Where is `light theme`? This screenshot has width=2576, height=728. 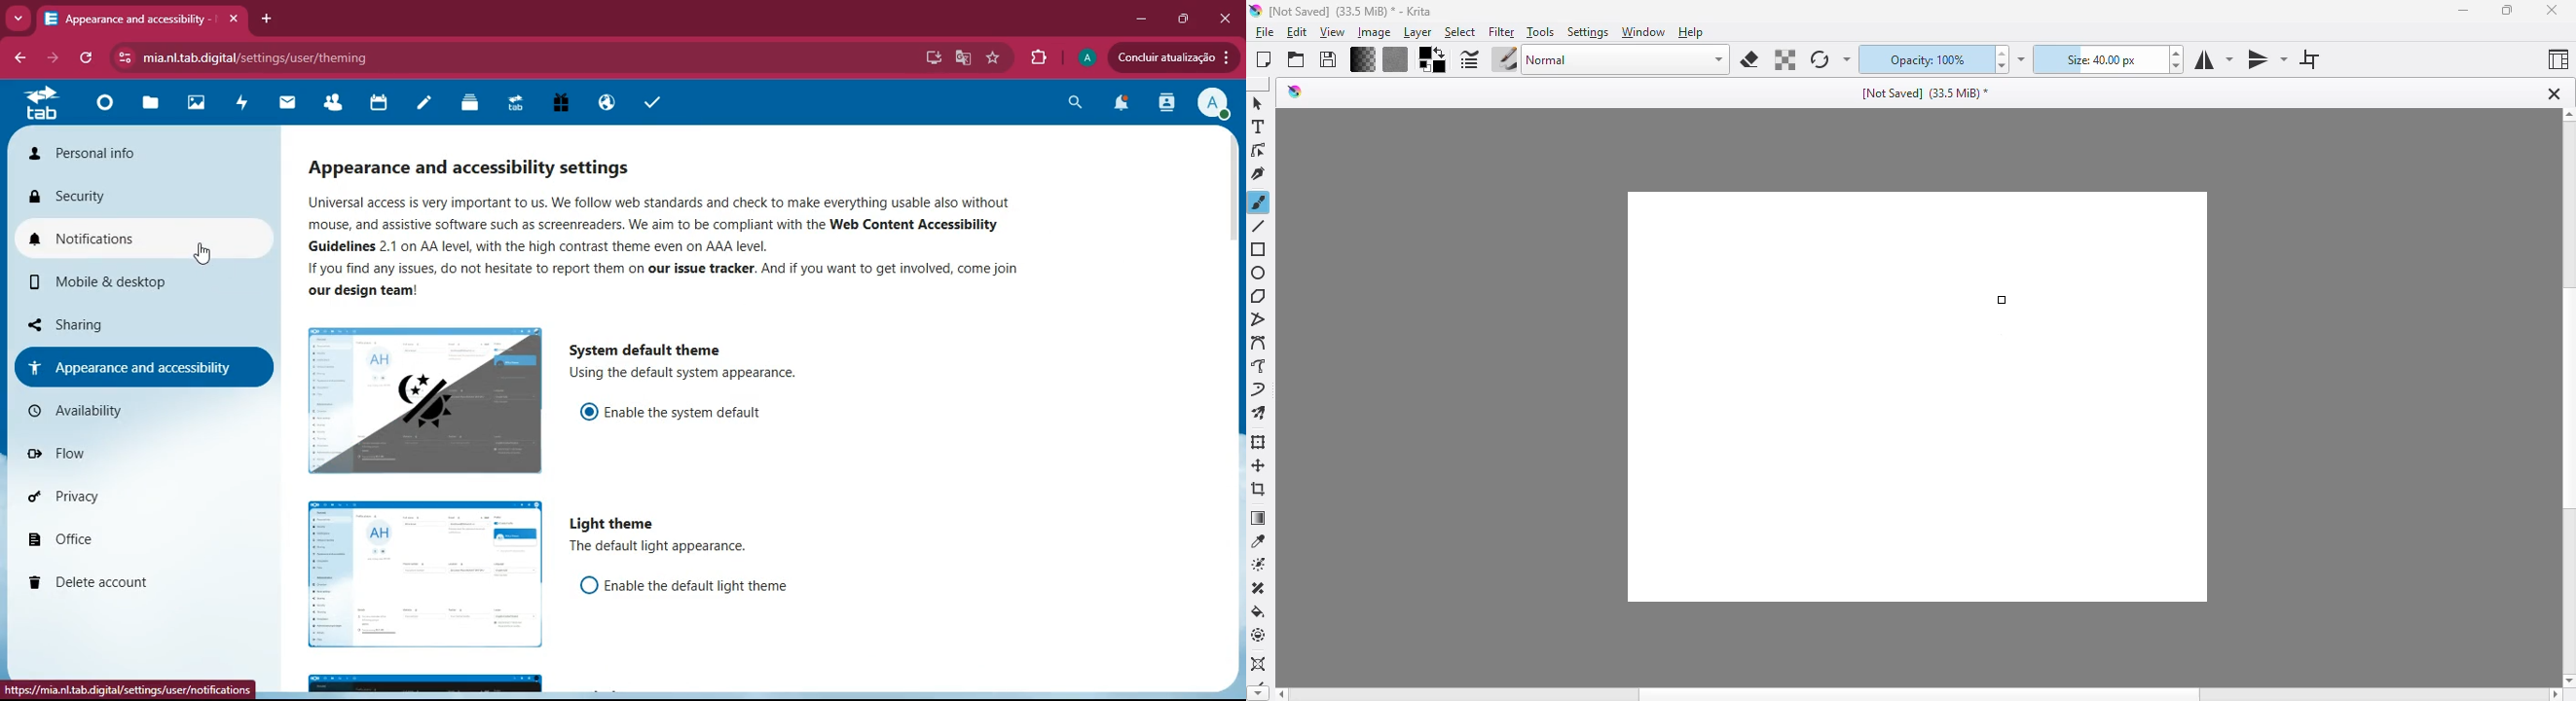
light theme is located at coordinates (615, 521).